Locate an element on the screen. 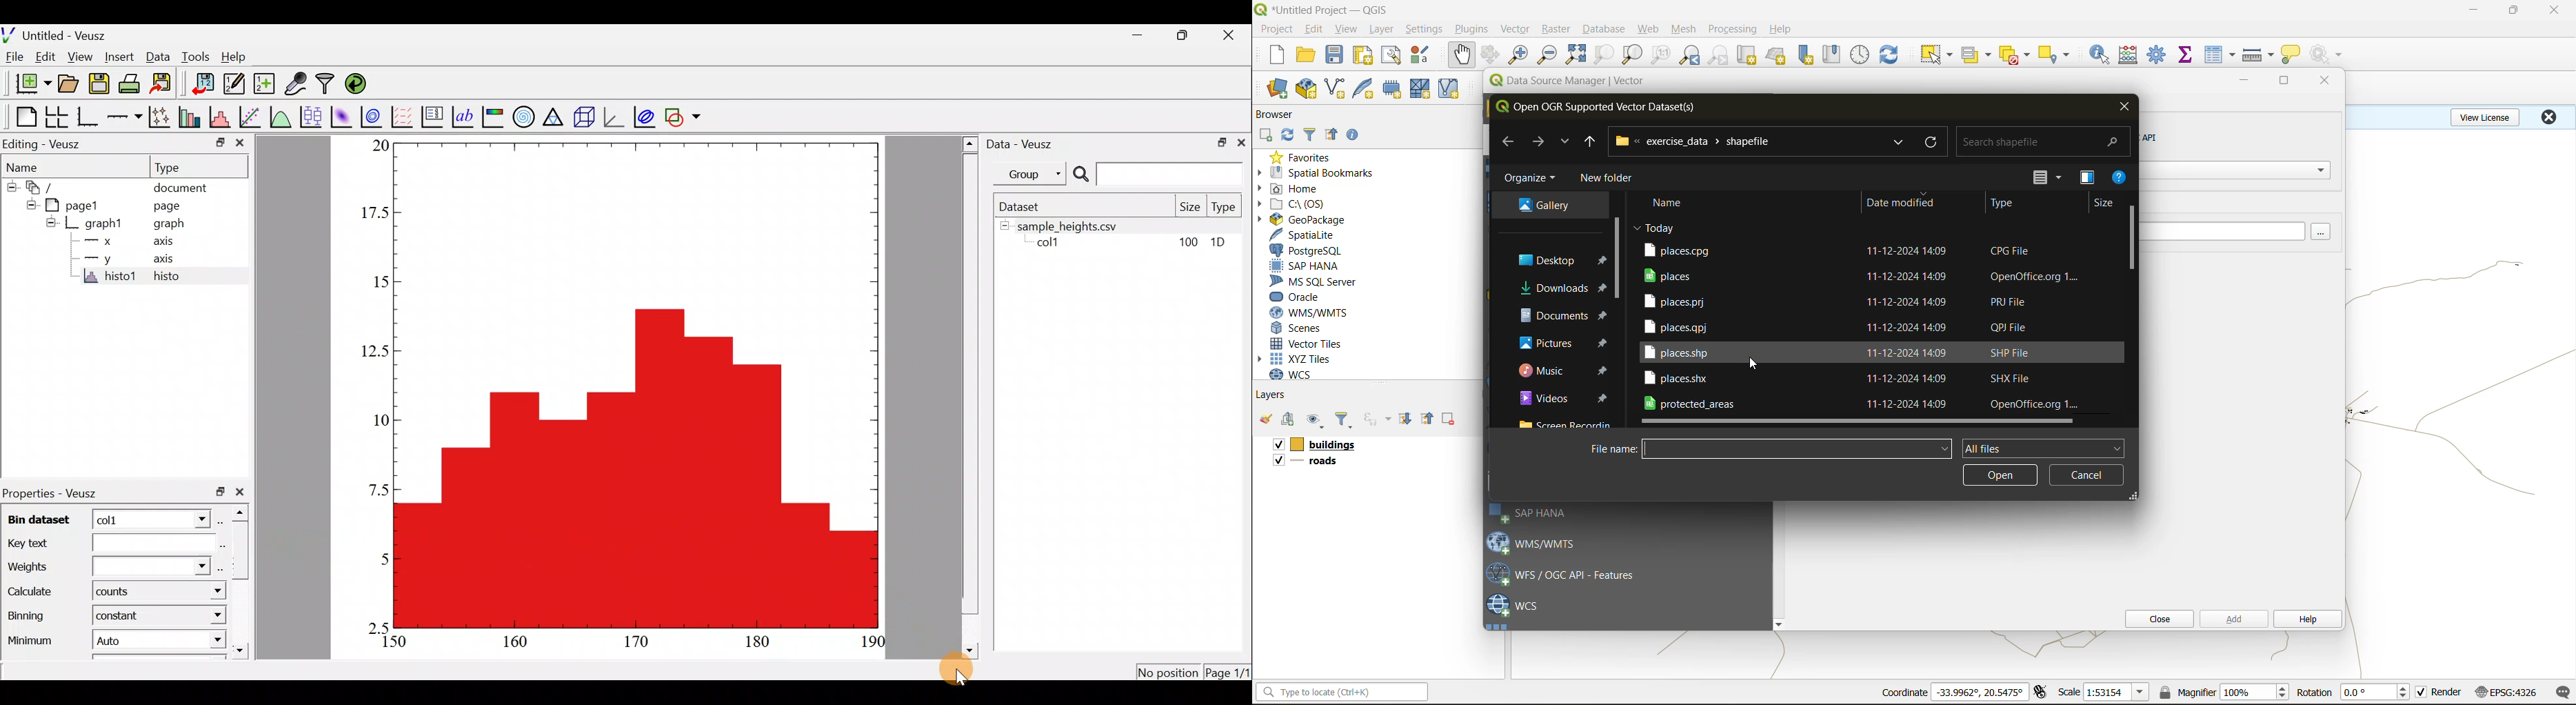  search is located at coordinates (2046, 138).